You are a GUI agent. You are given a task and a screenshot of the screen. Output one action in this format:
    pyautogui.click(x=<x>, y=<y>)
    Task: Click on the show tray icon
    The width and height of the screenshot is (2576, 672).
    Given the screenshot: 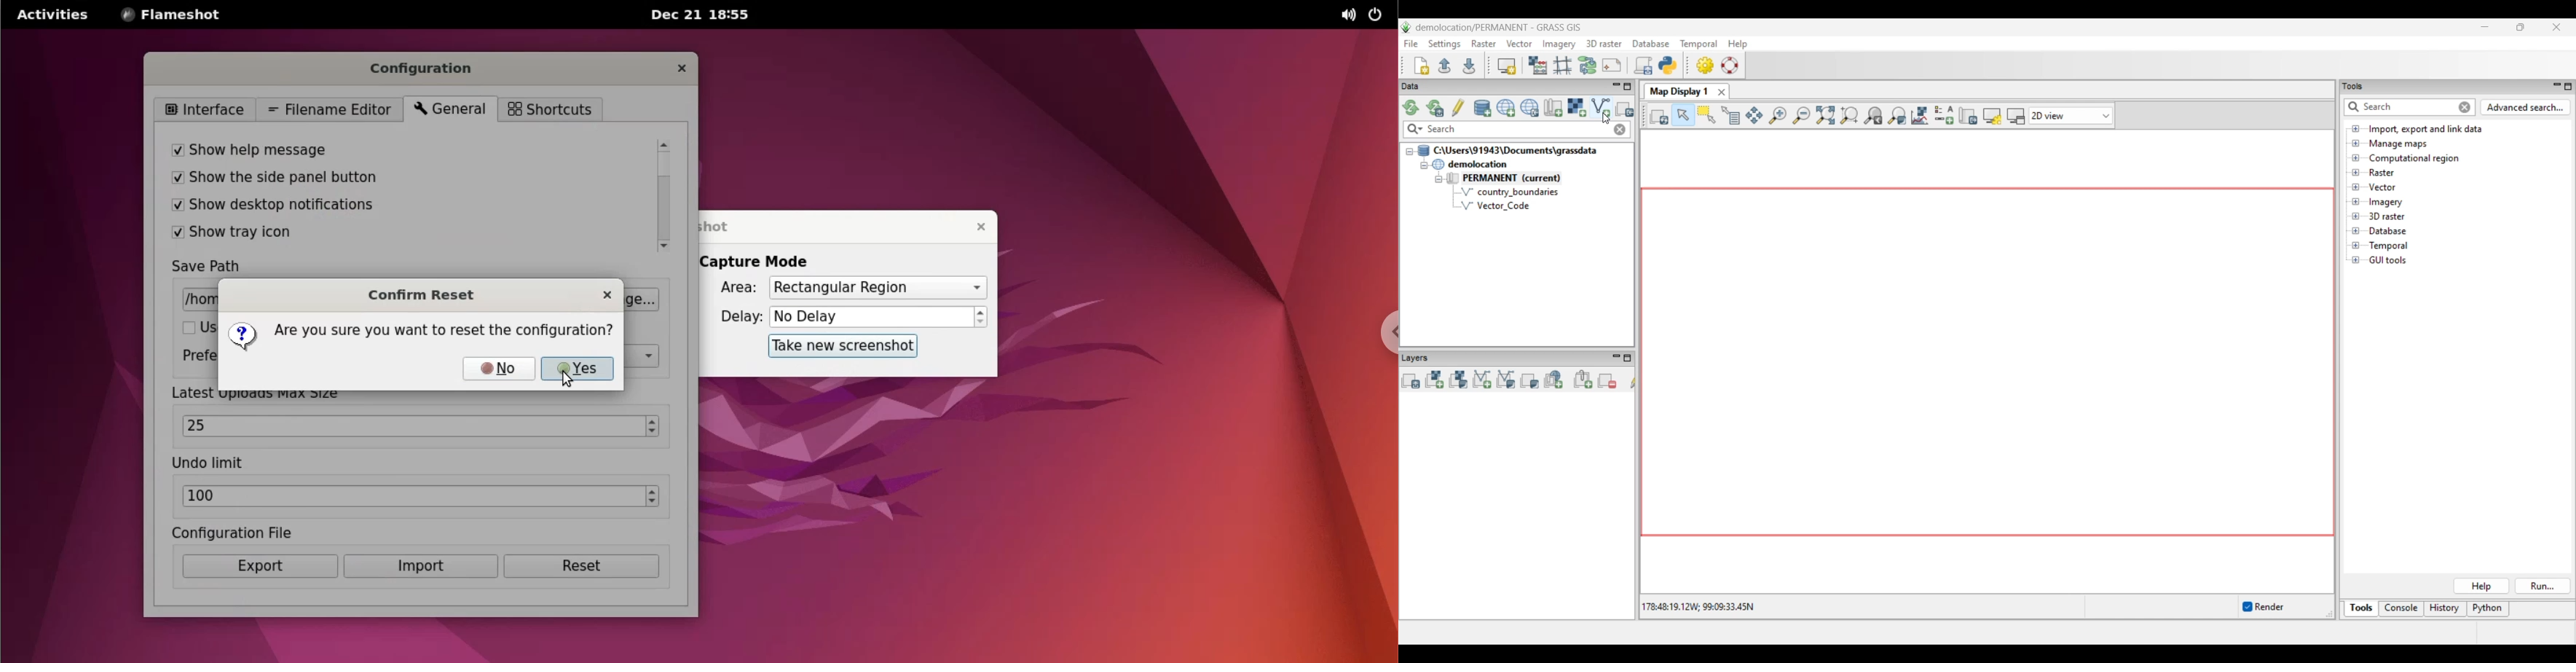 What is the action you would take?
    pyautogui.click(x=361, y=235)
    